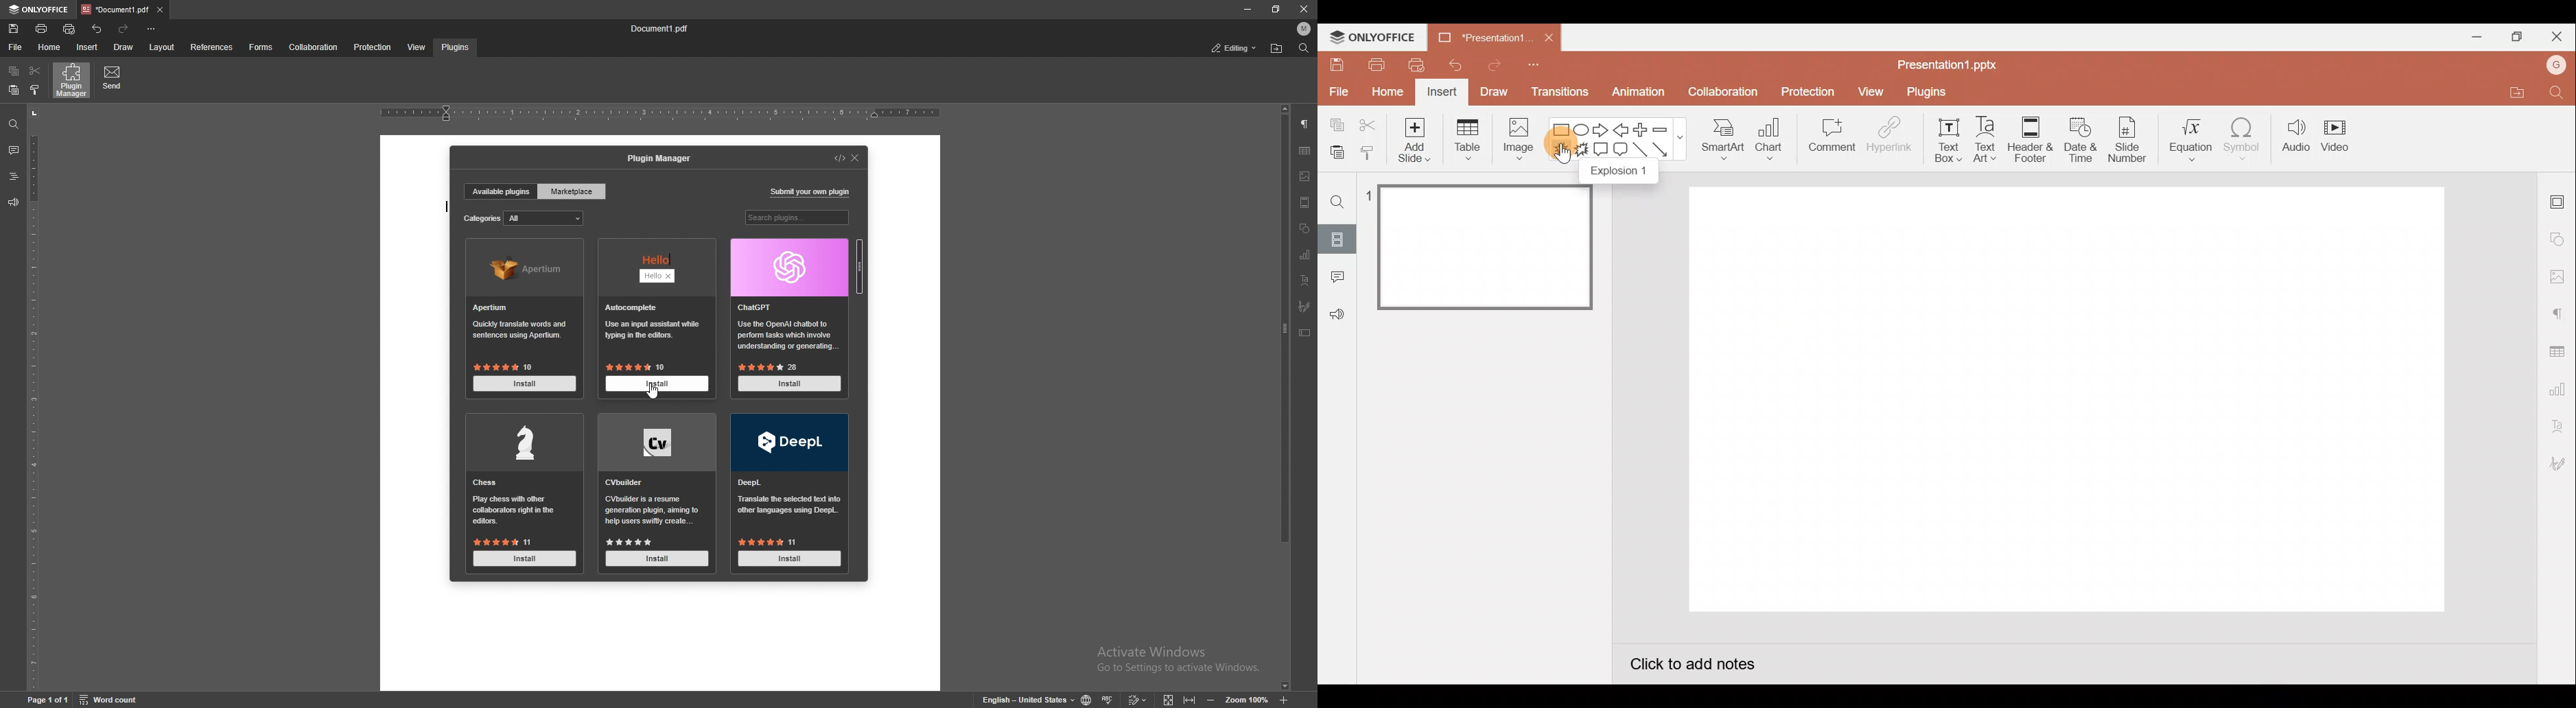 The height and width of the screenshot is (728, 2576). I want to click on Text Art settings, so click(2557, 423).